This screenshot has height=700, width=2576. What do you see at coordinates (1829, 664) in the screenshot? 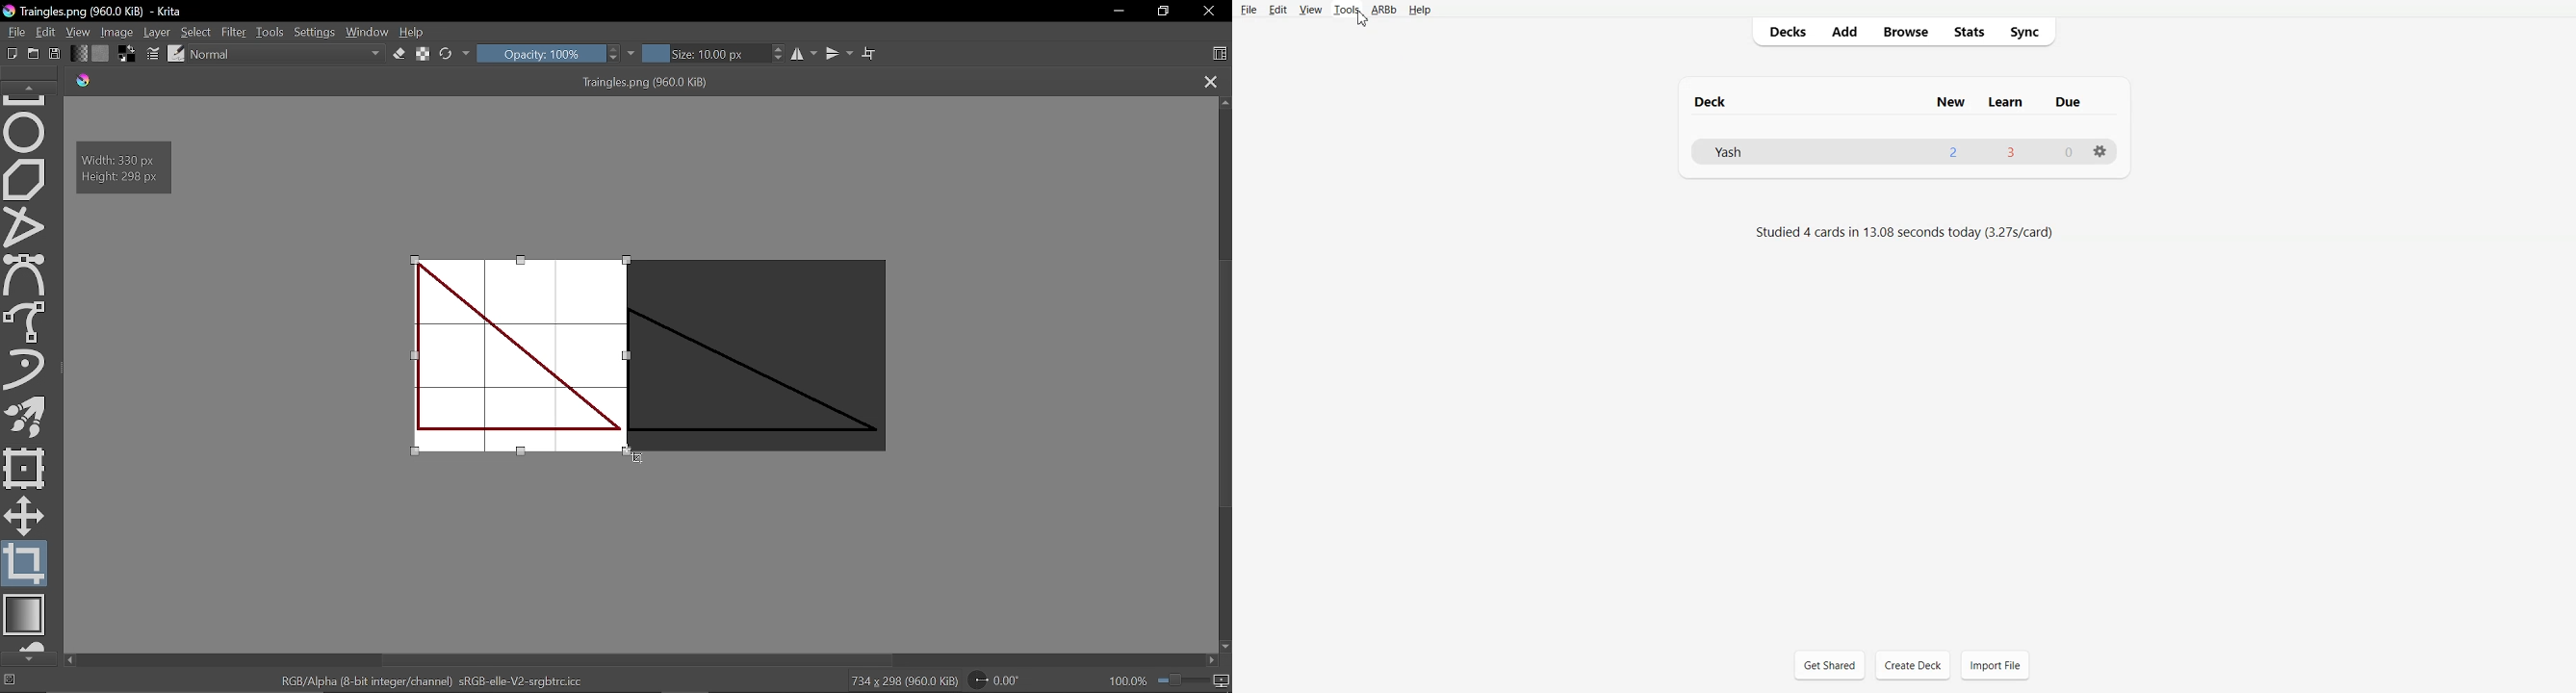
I see `Get Shared` at bounding box center [1829, 664].